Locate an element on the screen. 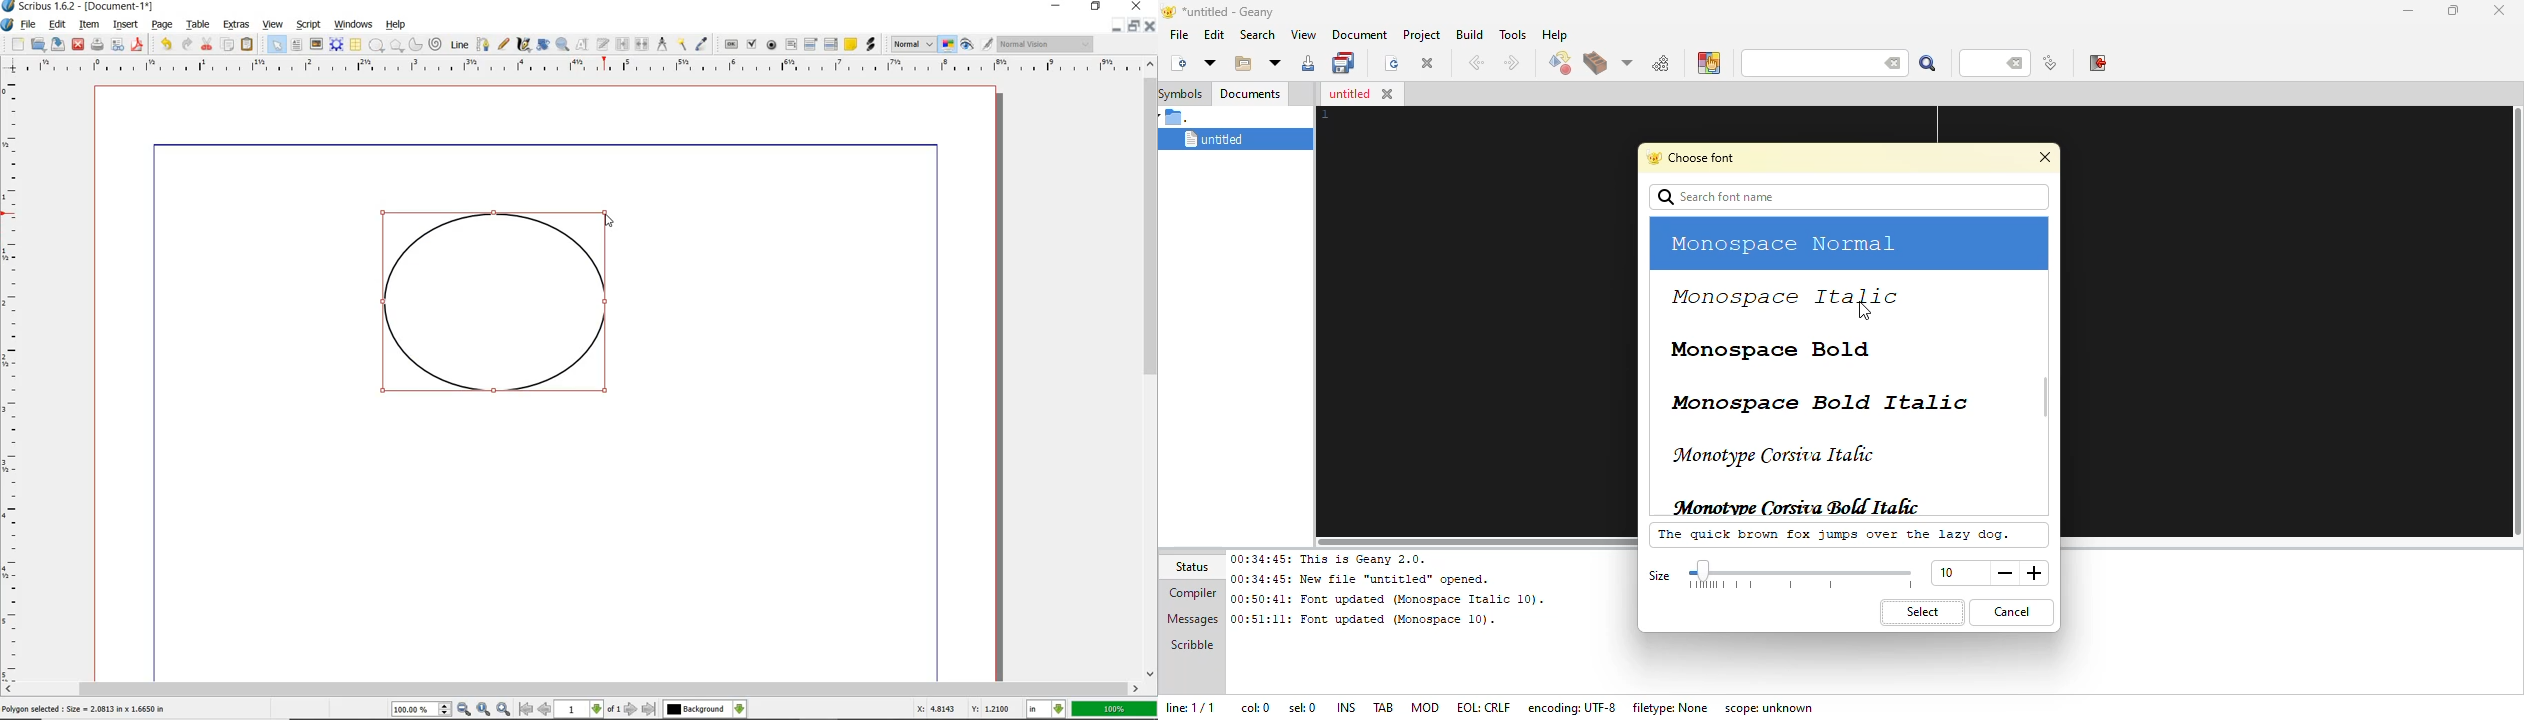 Image resolution: width=2548 pixels, height=728 pixels. PDF PUSH BUTTON is located at coordinates (730, 45).